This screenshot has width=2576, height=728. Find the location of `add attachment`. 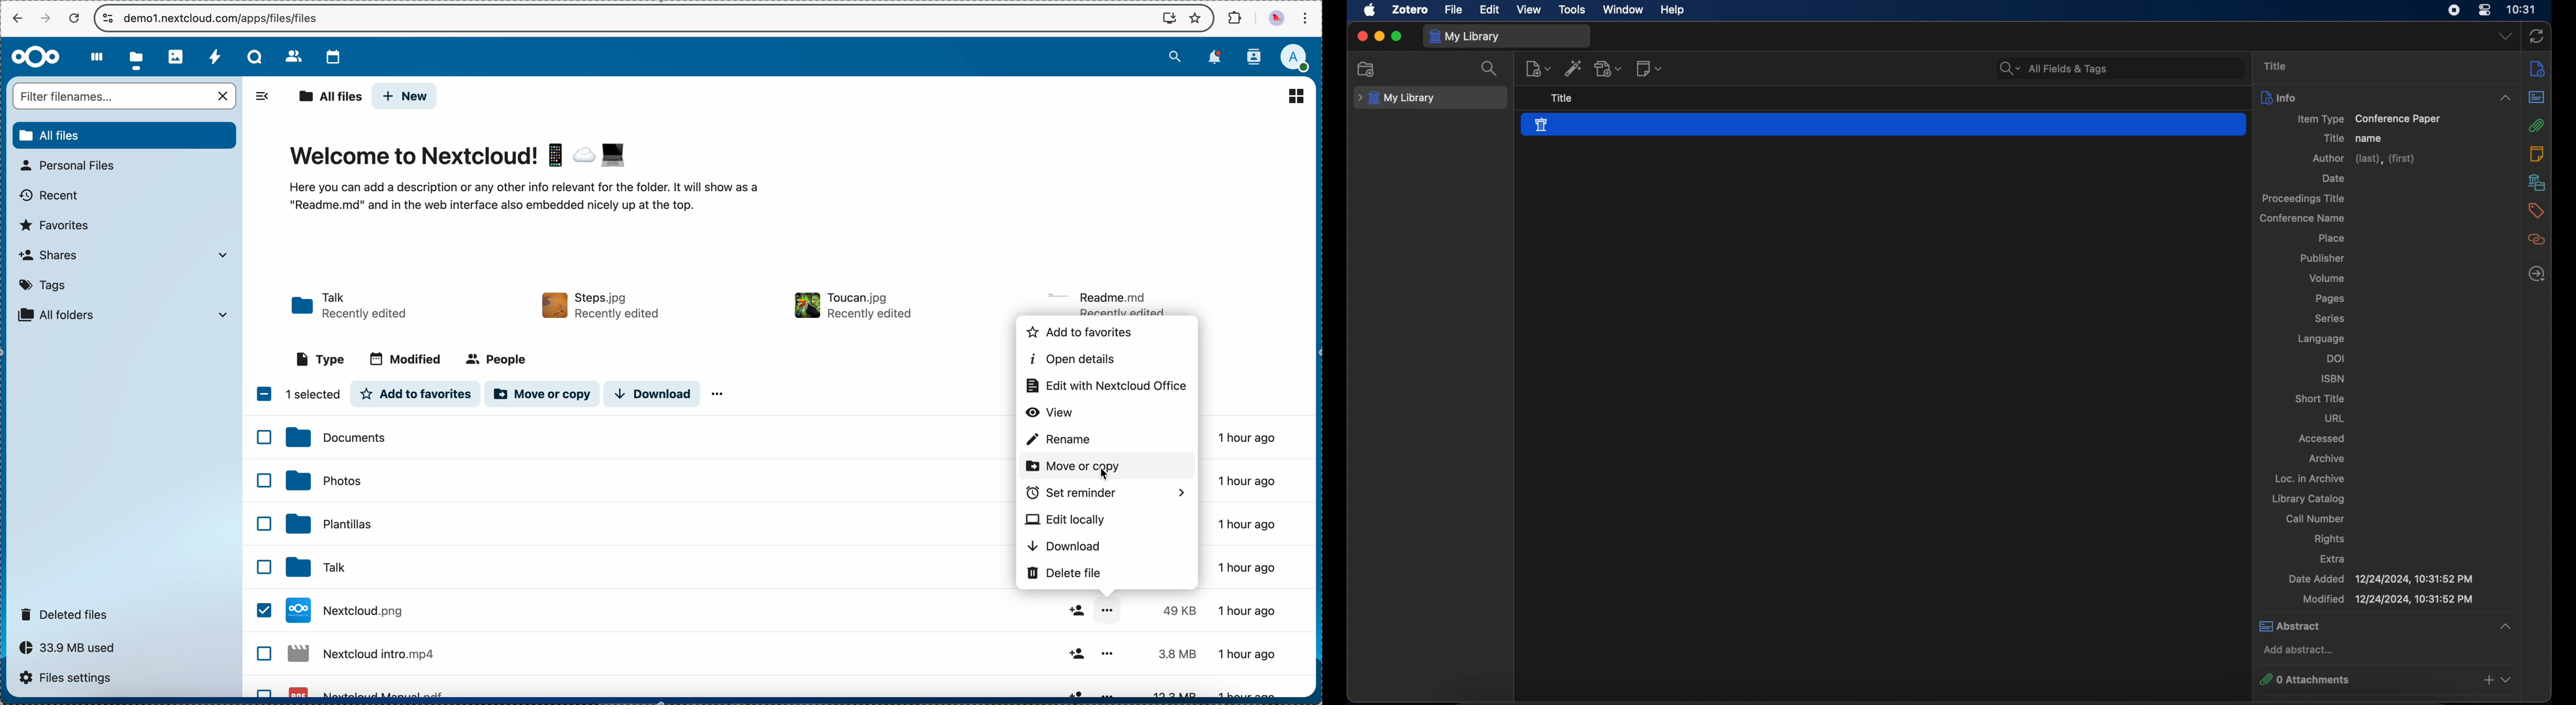

add attachment is located at coordinates (1608, 68).